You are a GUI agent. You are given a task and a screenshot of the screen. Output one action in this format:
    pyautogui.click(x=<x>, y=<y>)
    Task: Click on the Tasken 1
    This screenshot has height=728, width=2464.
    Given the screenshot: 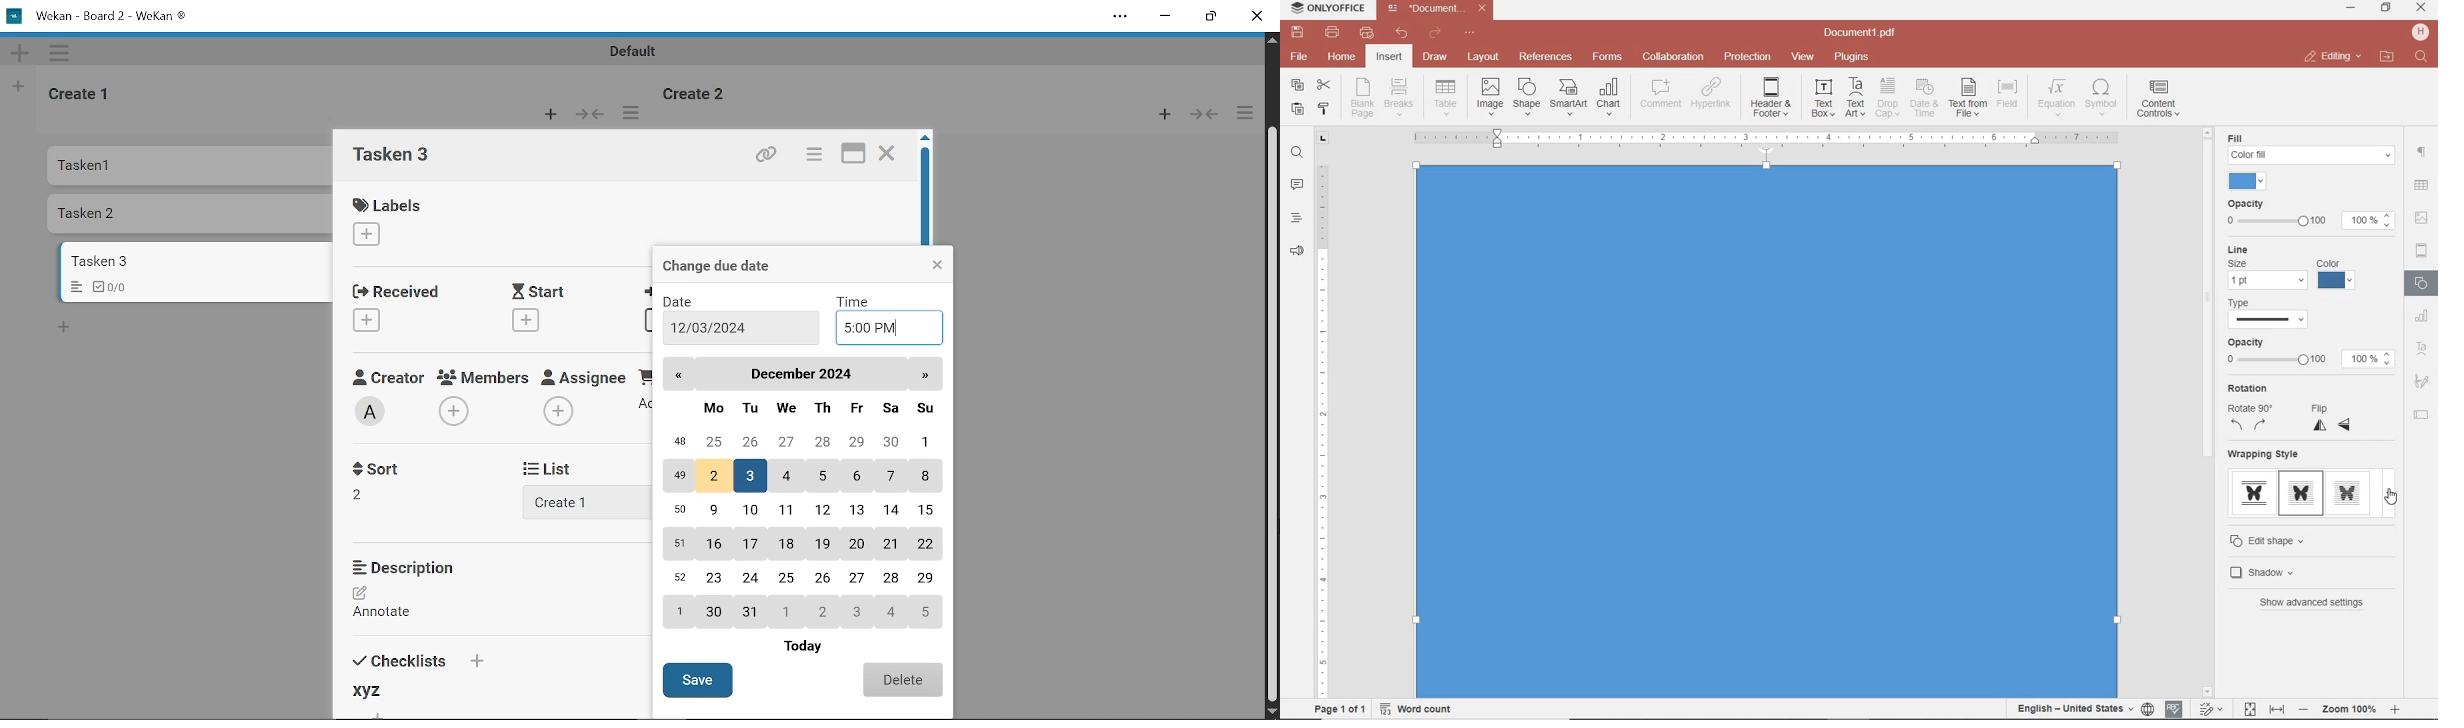 What is the action you would take?
    pyautogui.click(x=133, y=167)
    